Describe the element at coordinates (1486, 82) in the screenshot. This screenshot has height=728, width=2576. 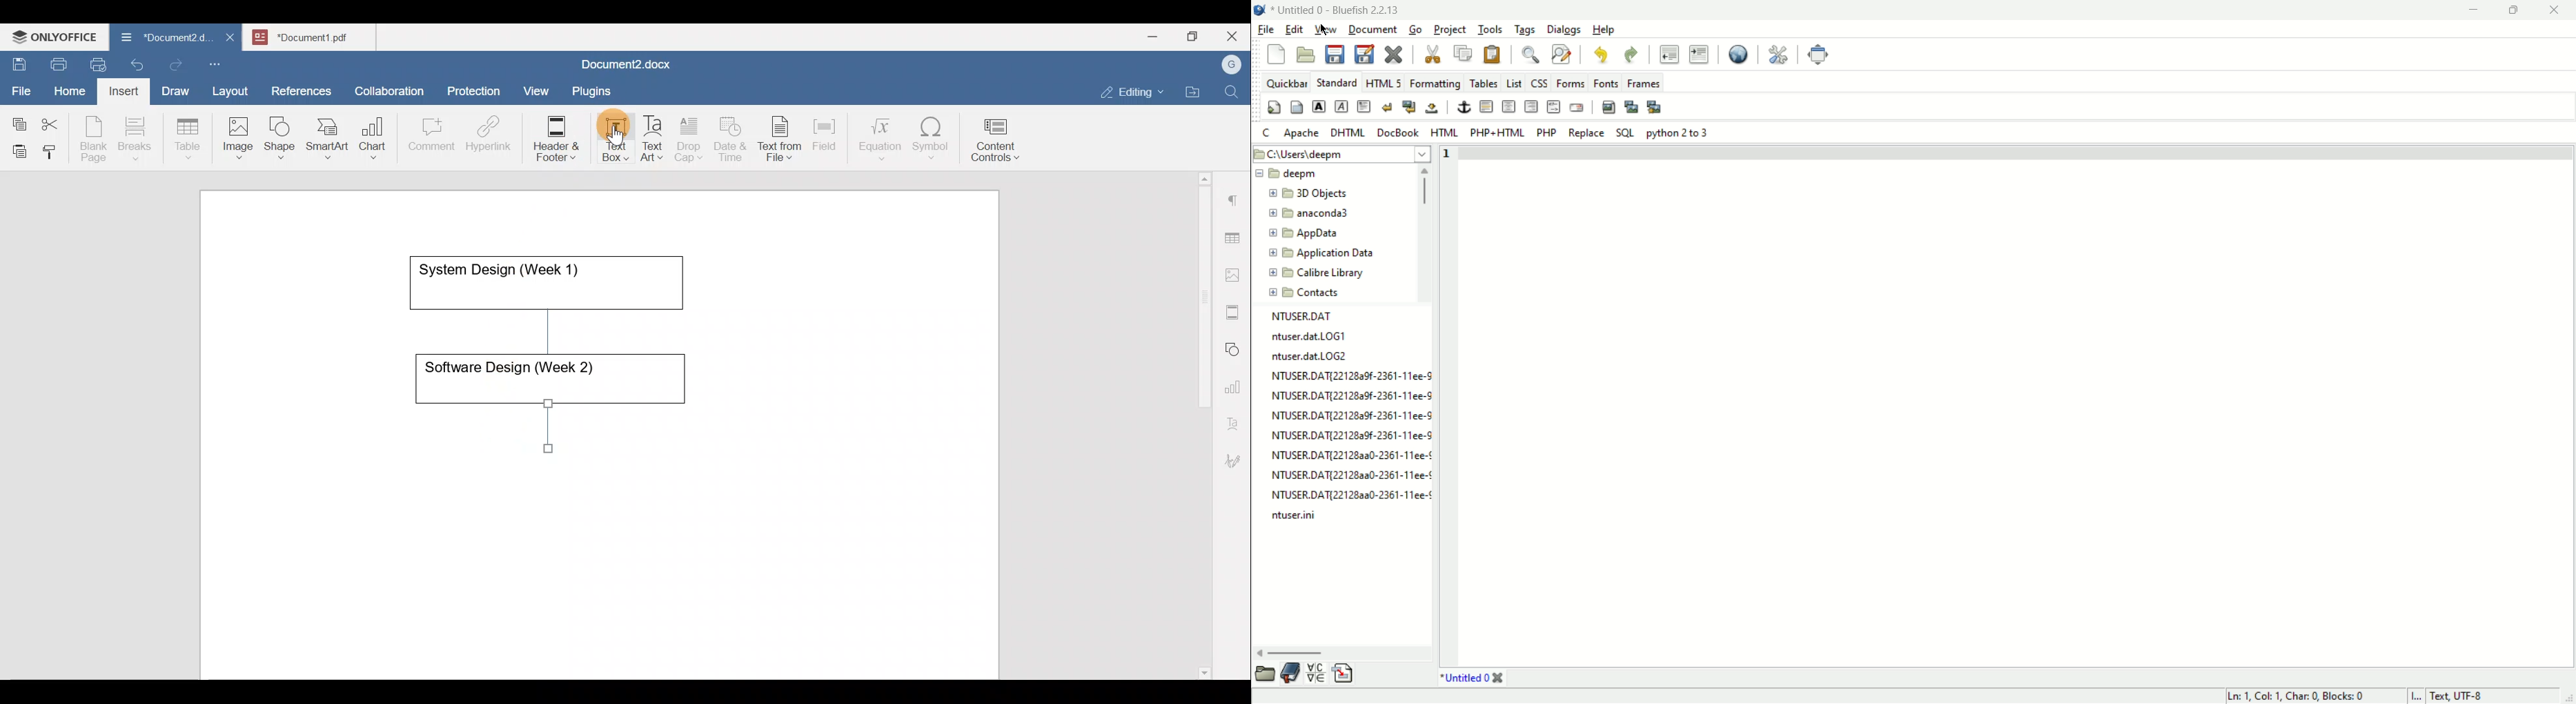
I see `tables` at that location.